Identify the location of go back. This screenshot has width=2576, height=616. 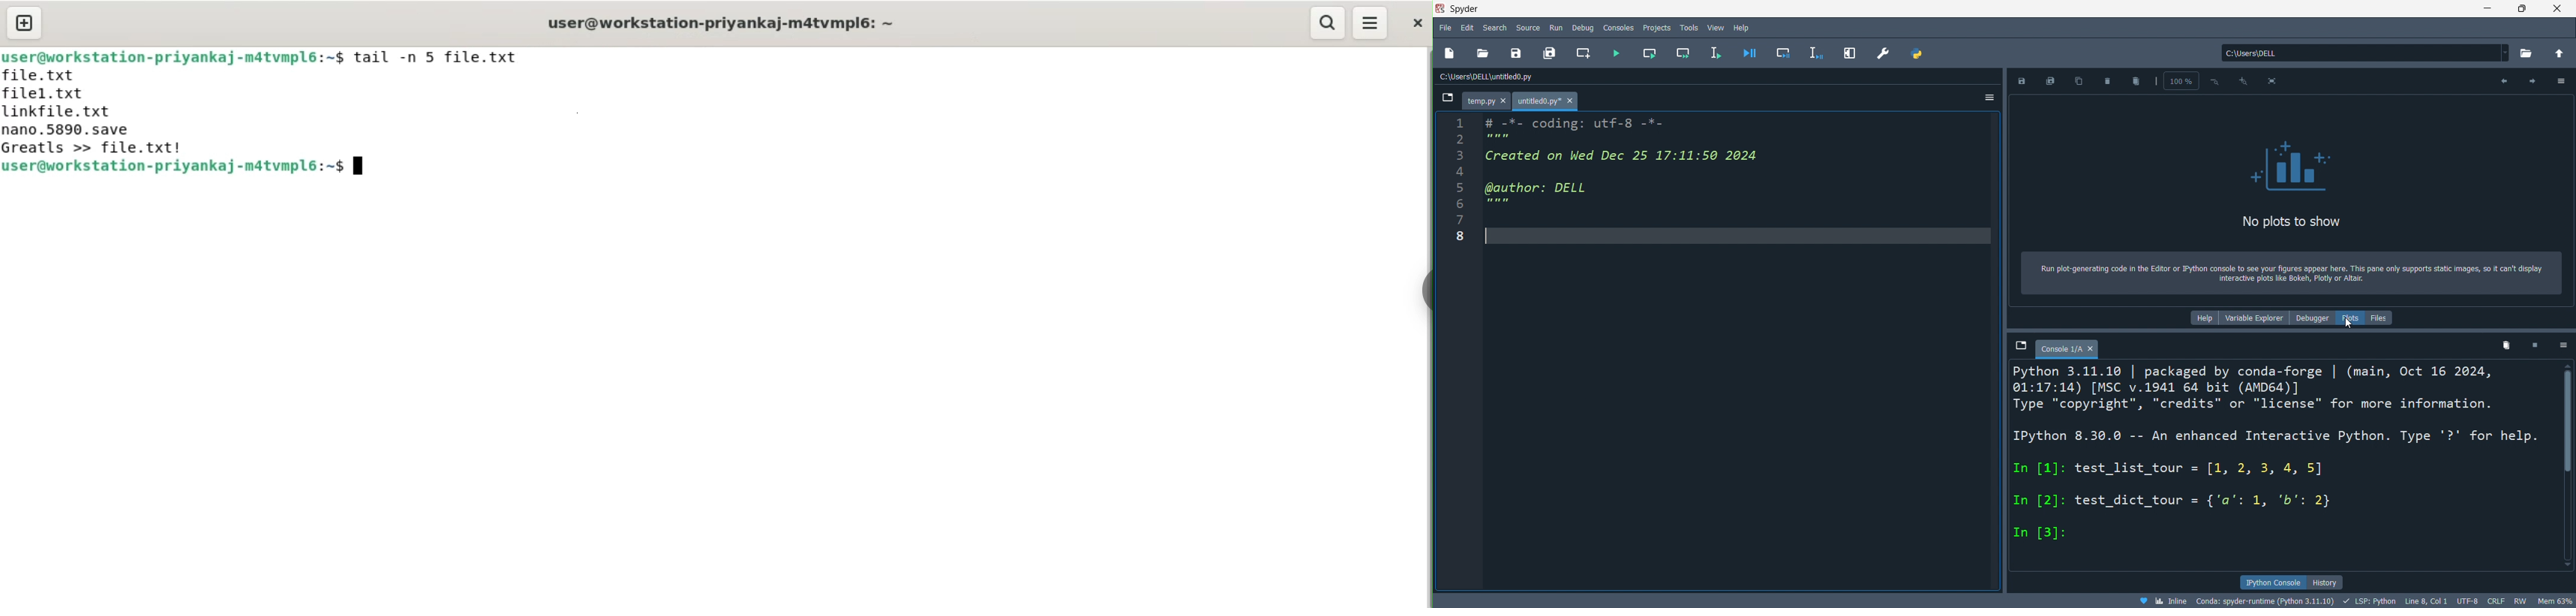
(2501, 80).